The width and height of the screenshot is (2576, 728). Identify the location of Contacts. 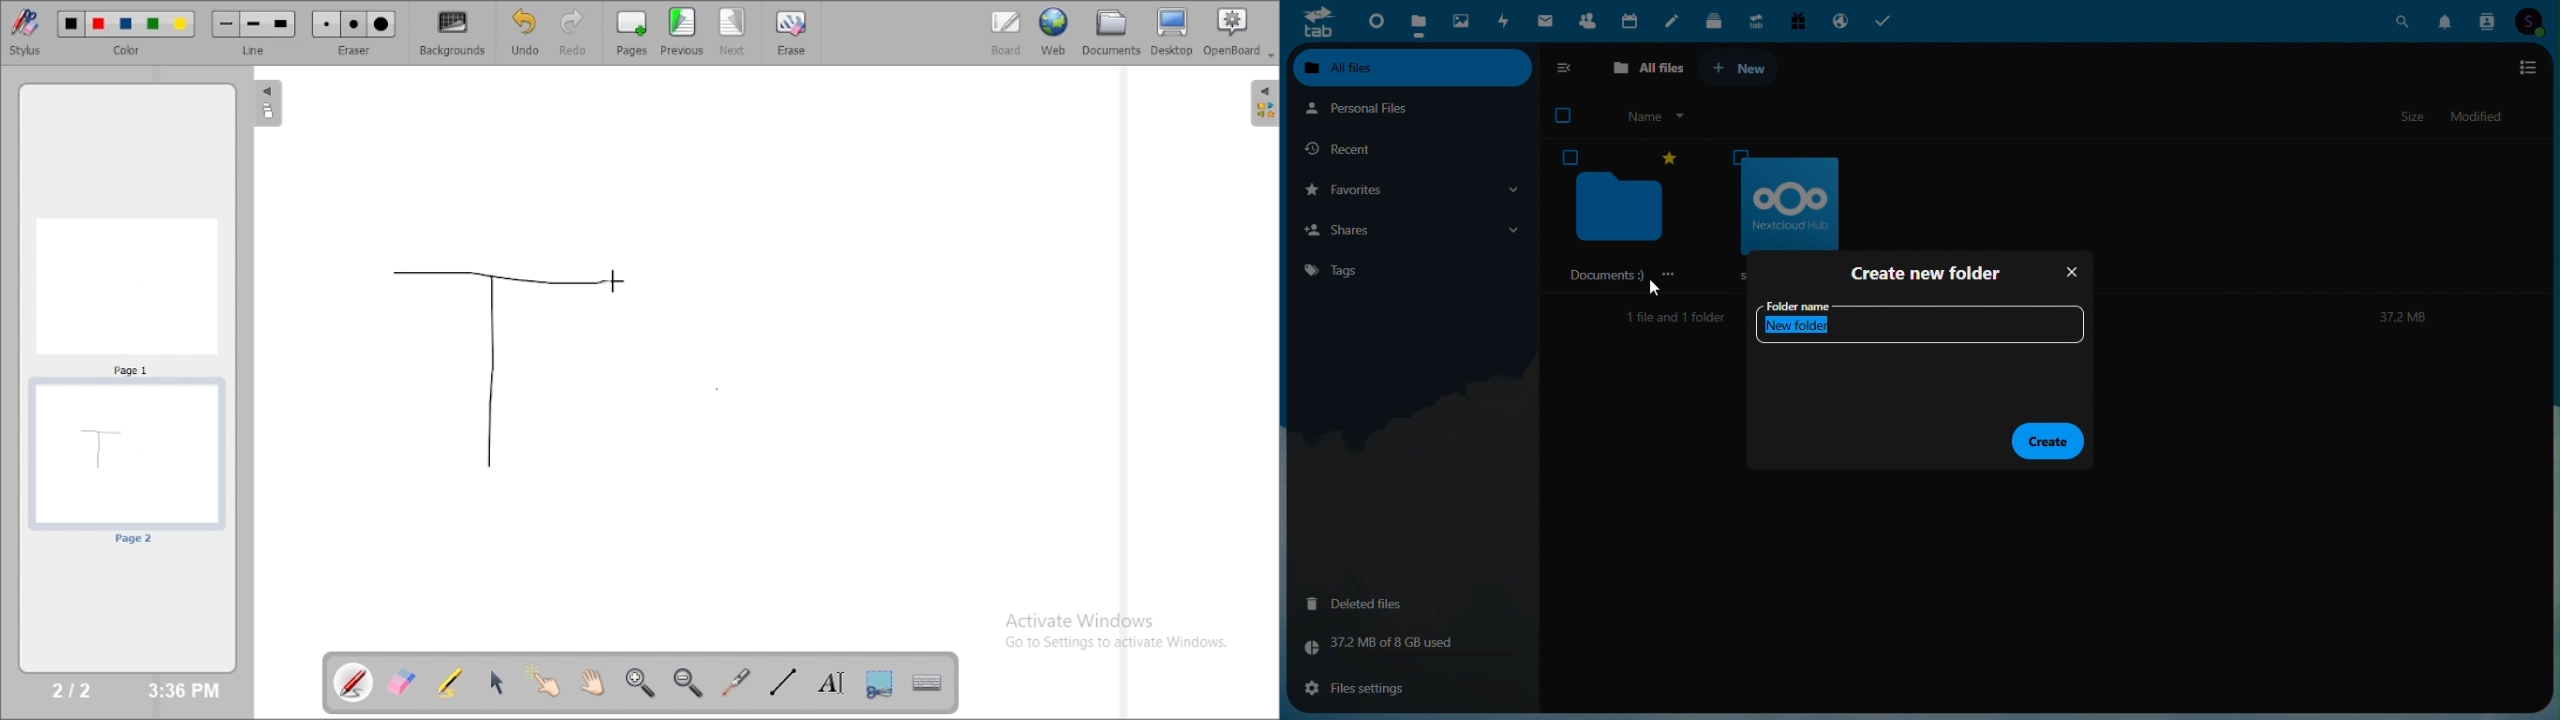
(2488, 19).